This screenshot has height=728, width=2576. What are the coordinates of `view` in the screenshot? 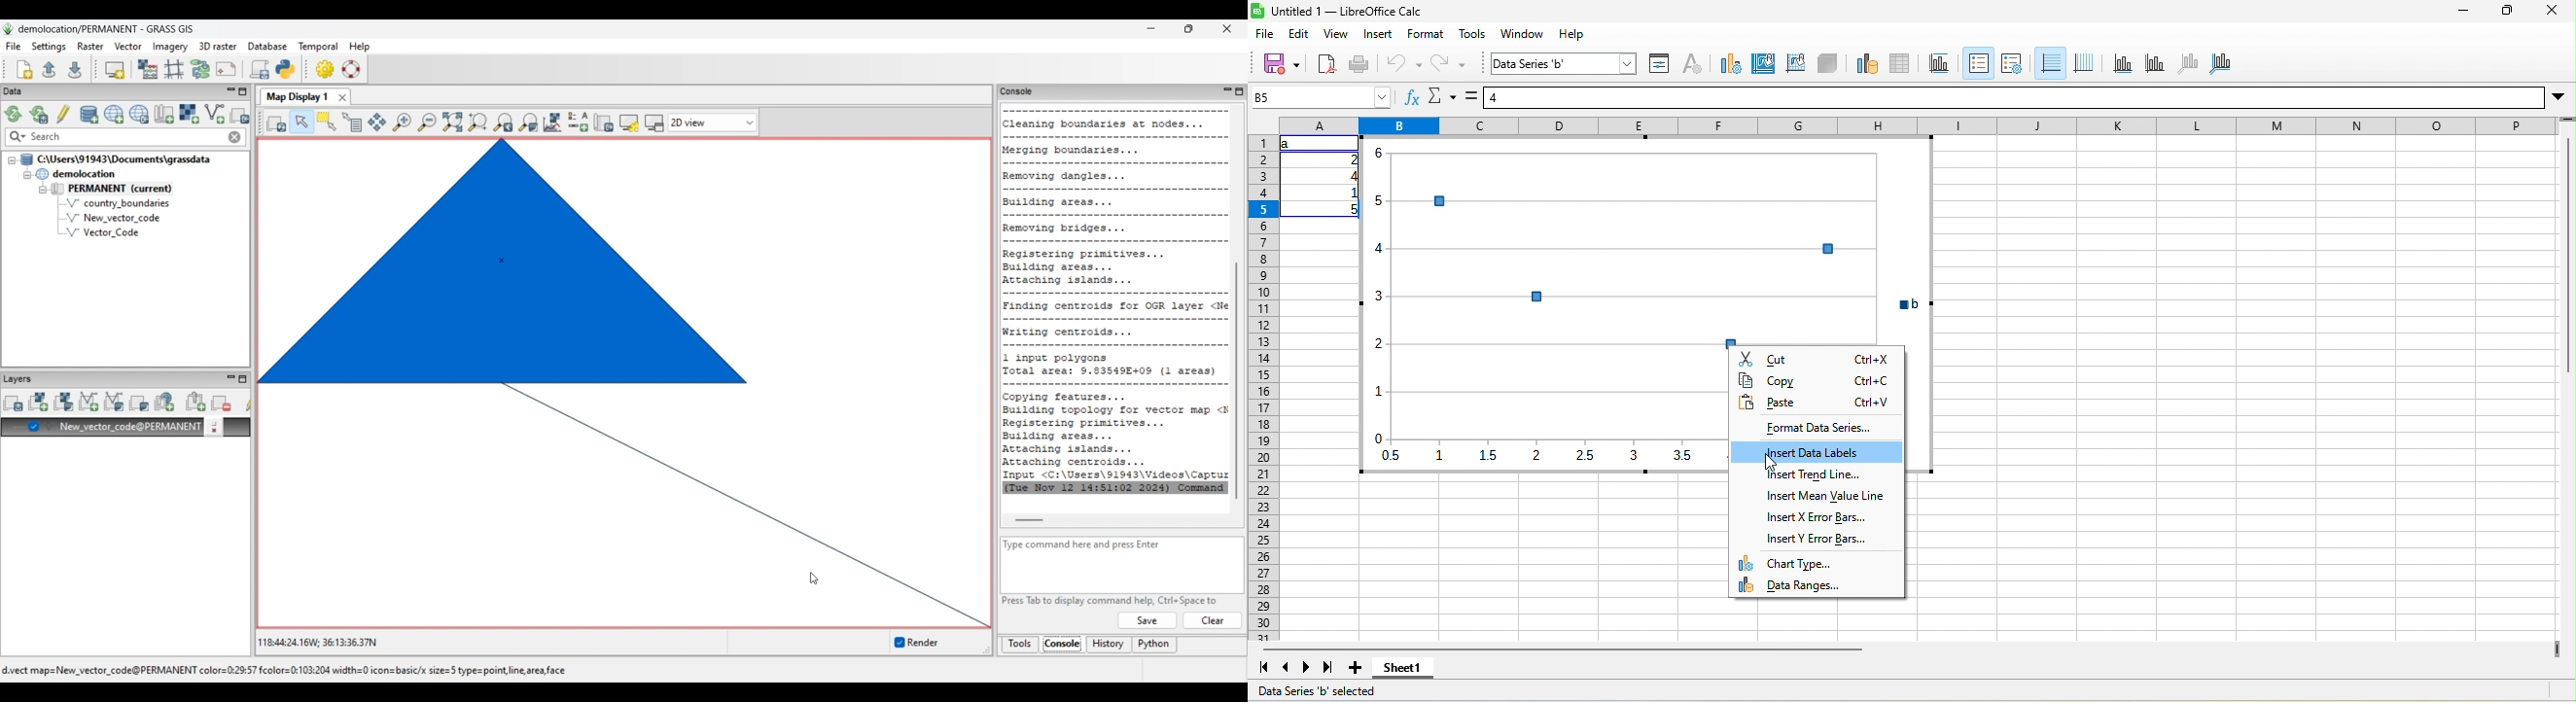 It's located at (1336, 34).